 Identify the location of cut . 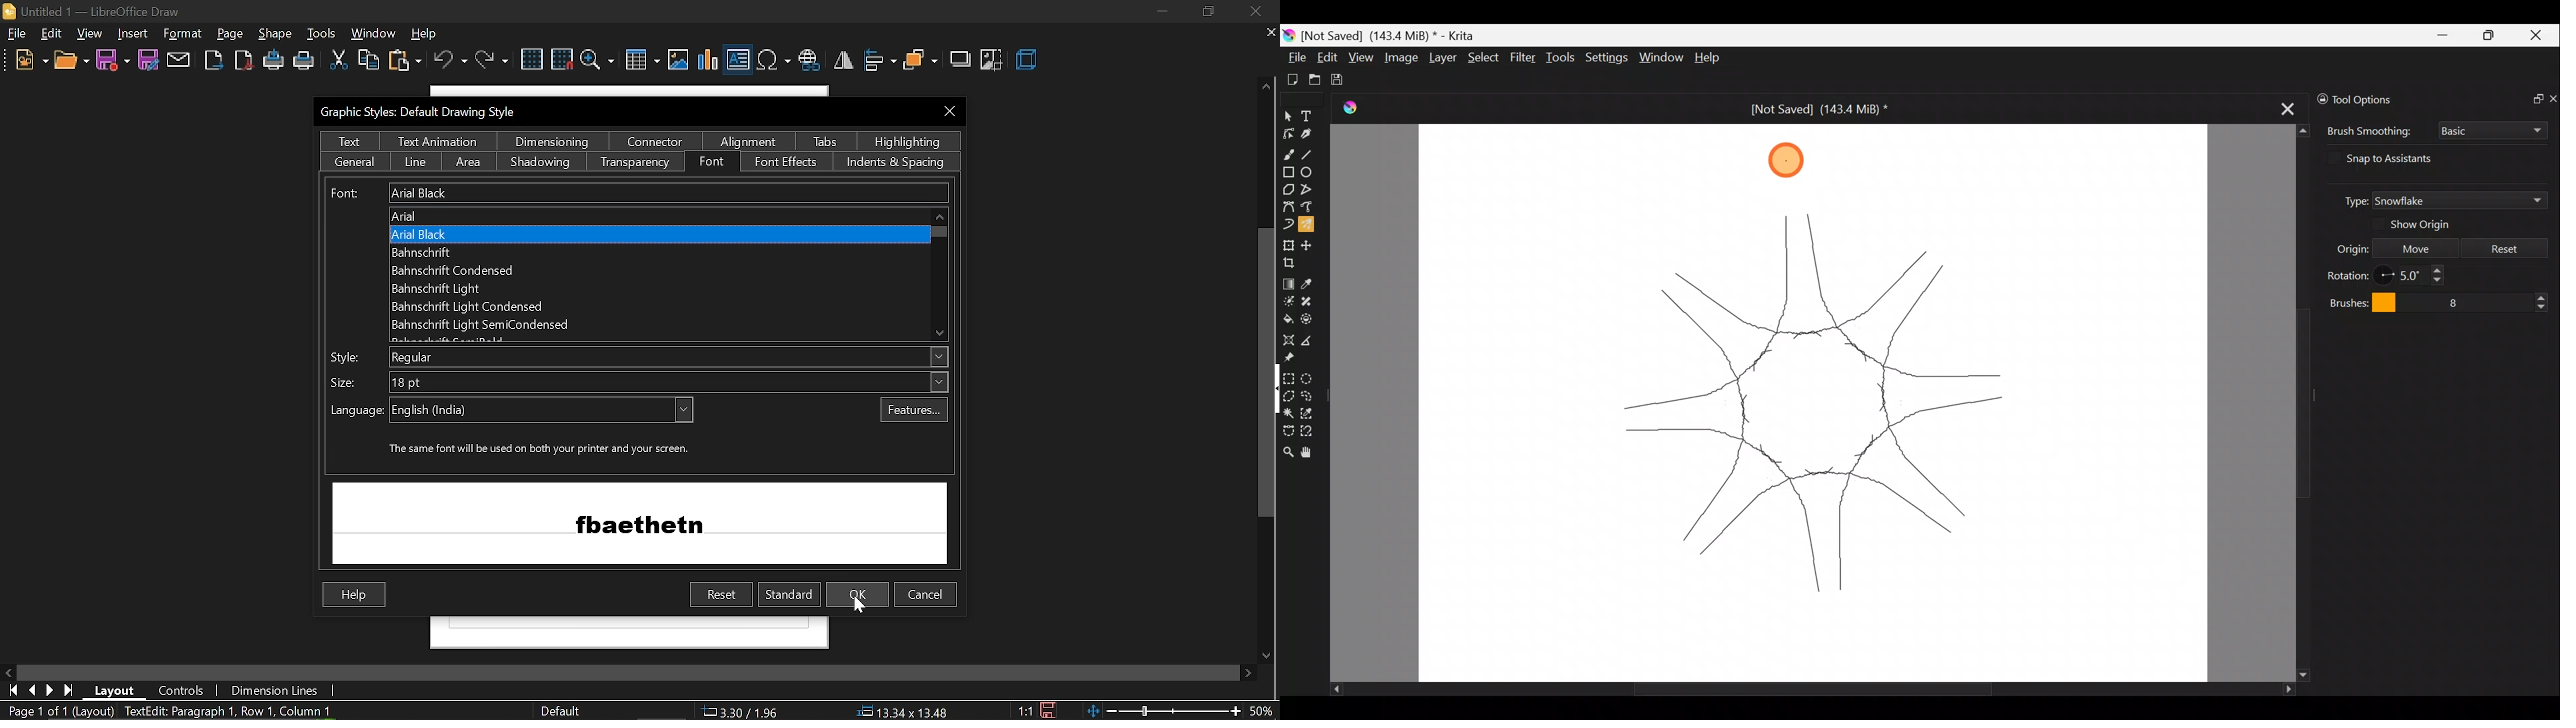
(338, 62).